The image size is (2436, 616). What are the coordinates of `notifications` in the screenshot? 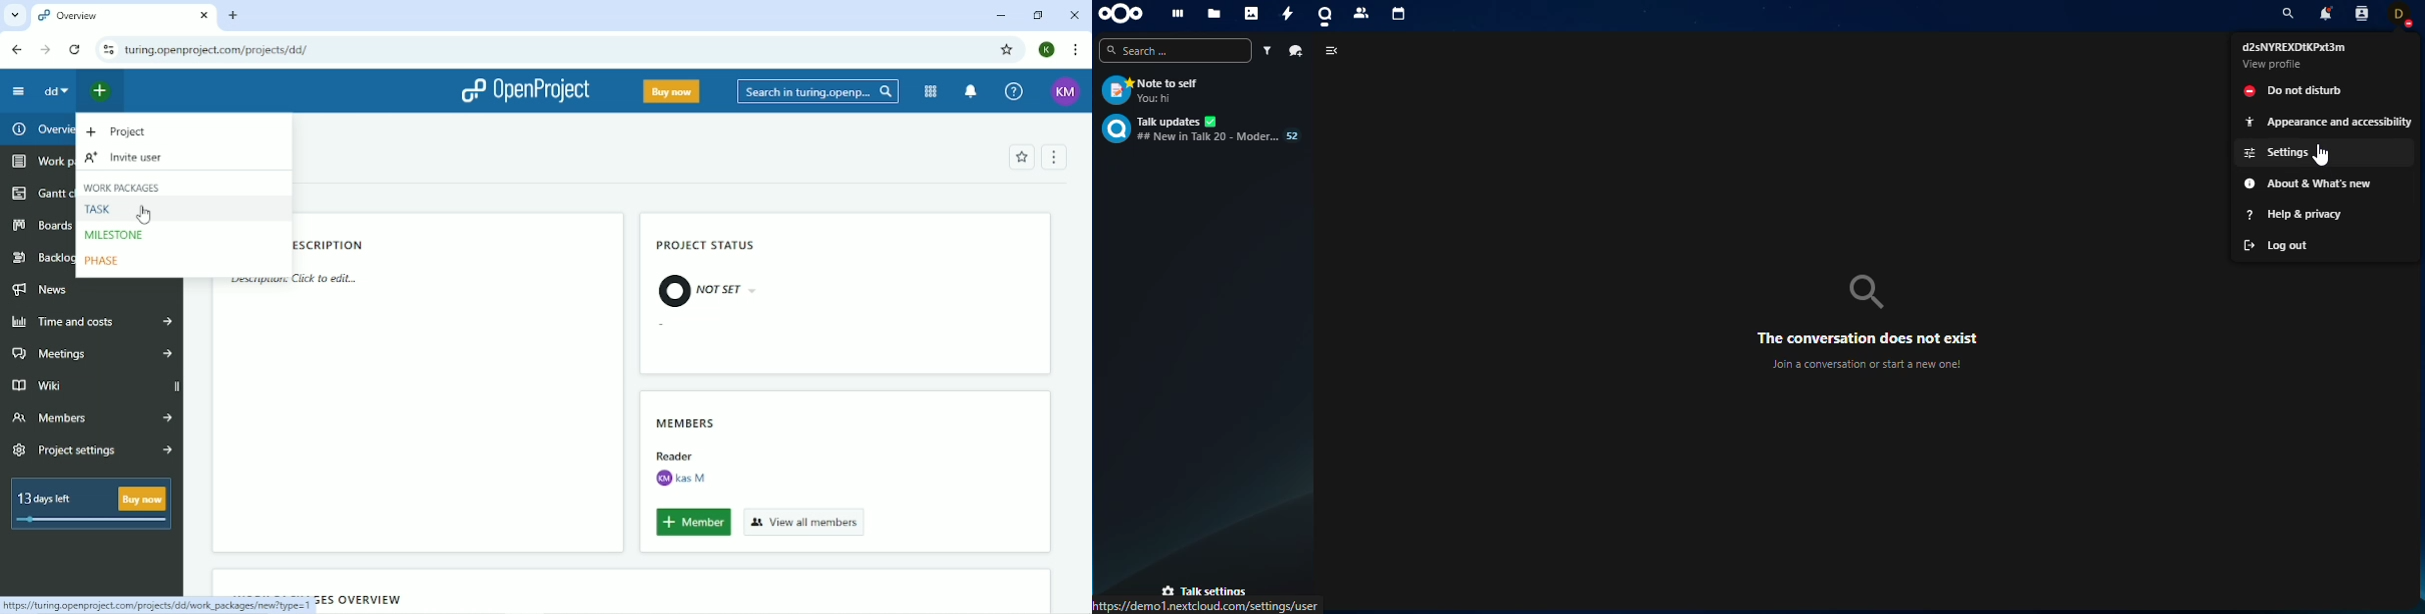 It's located at (2327, 13).